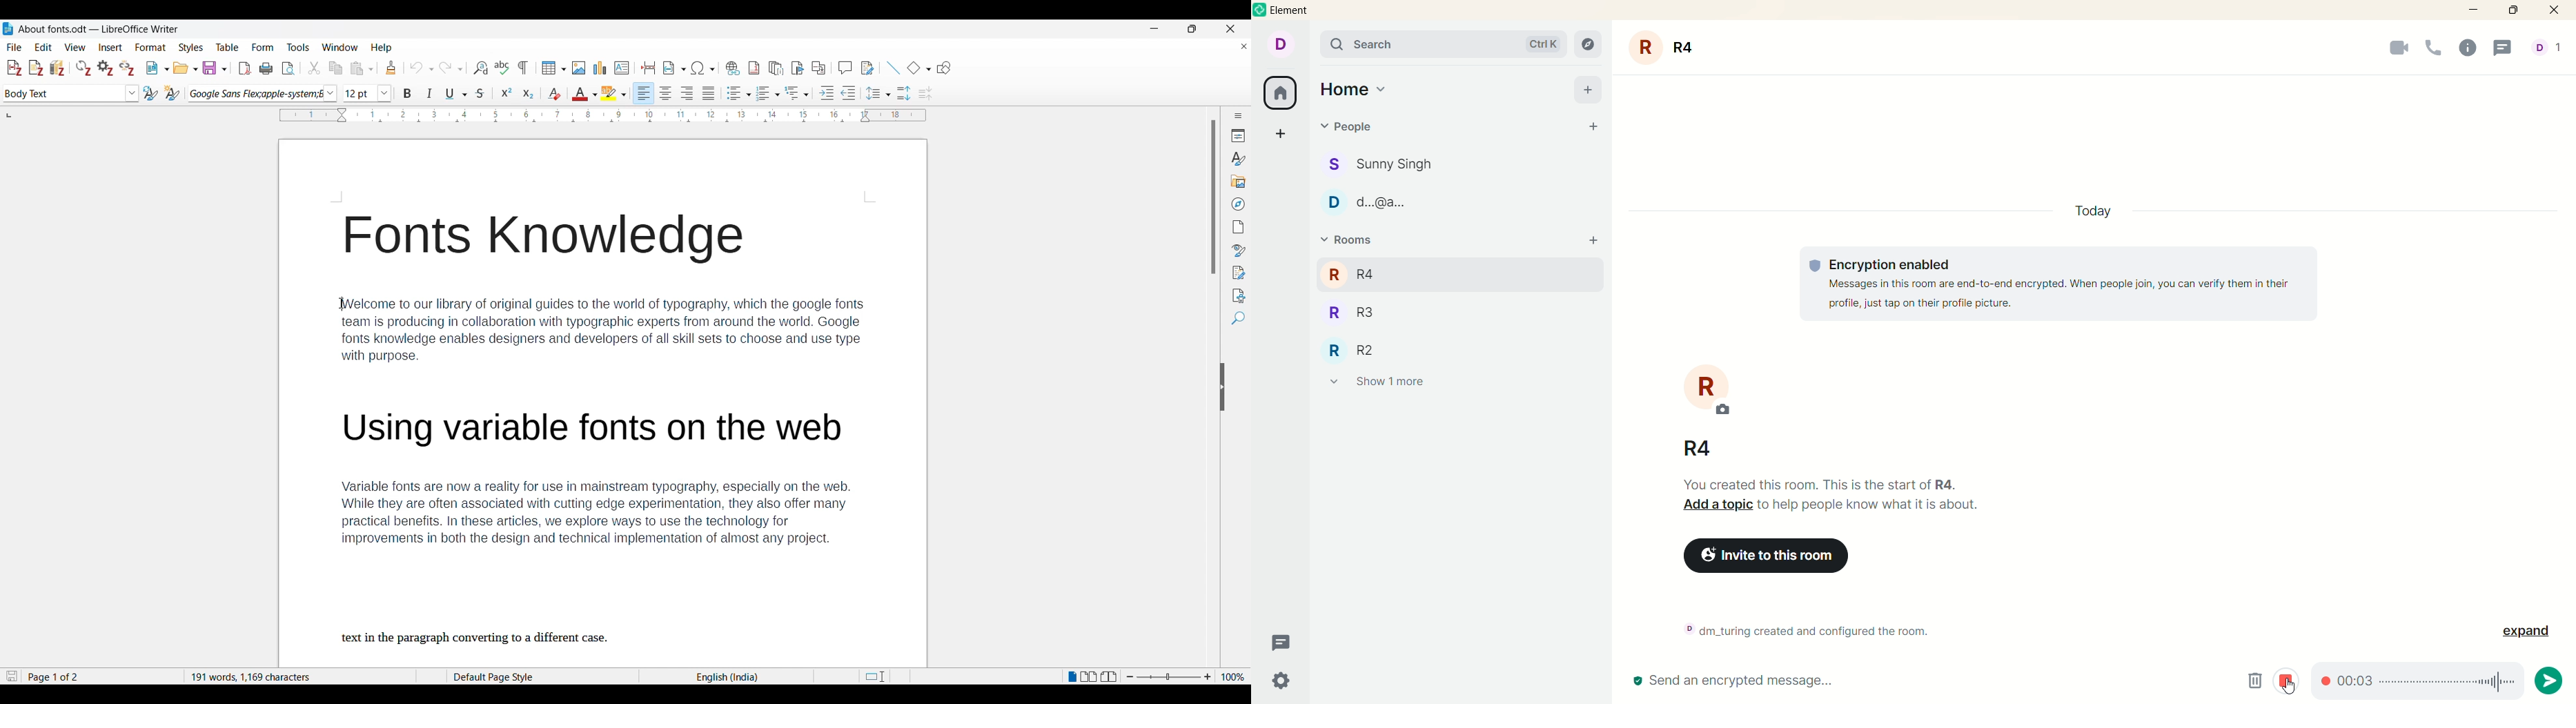 The height and width of the screenshot is (728, 2576). I want to click on close, so click(2557, 10).